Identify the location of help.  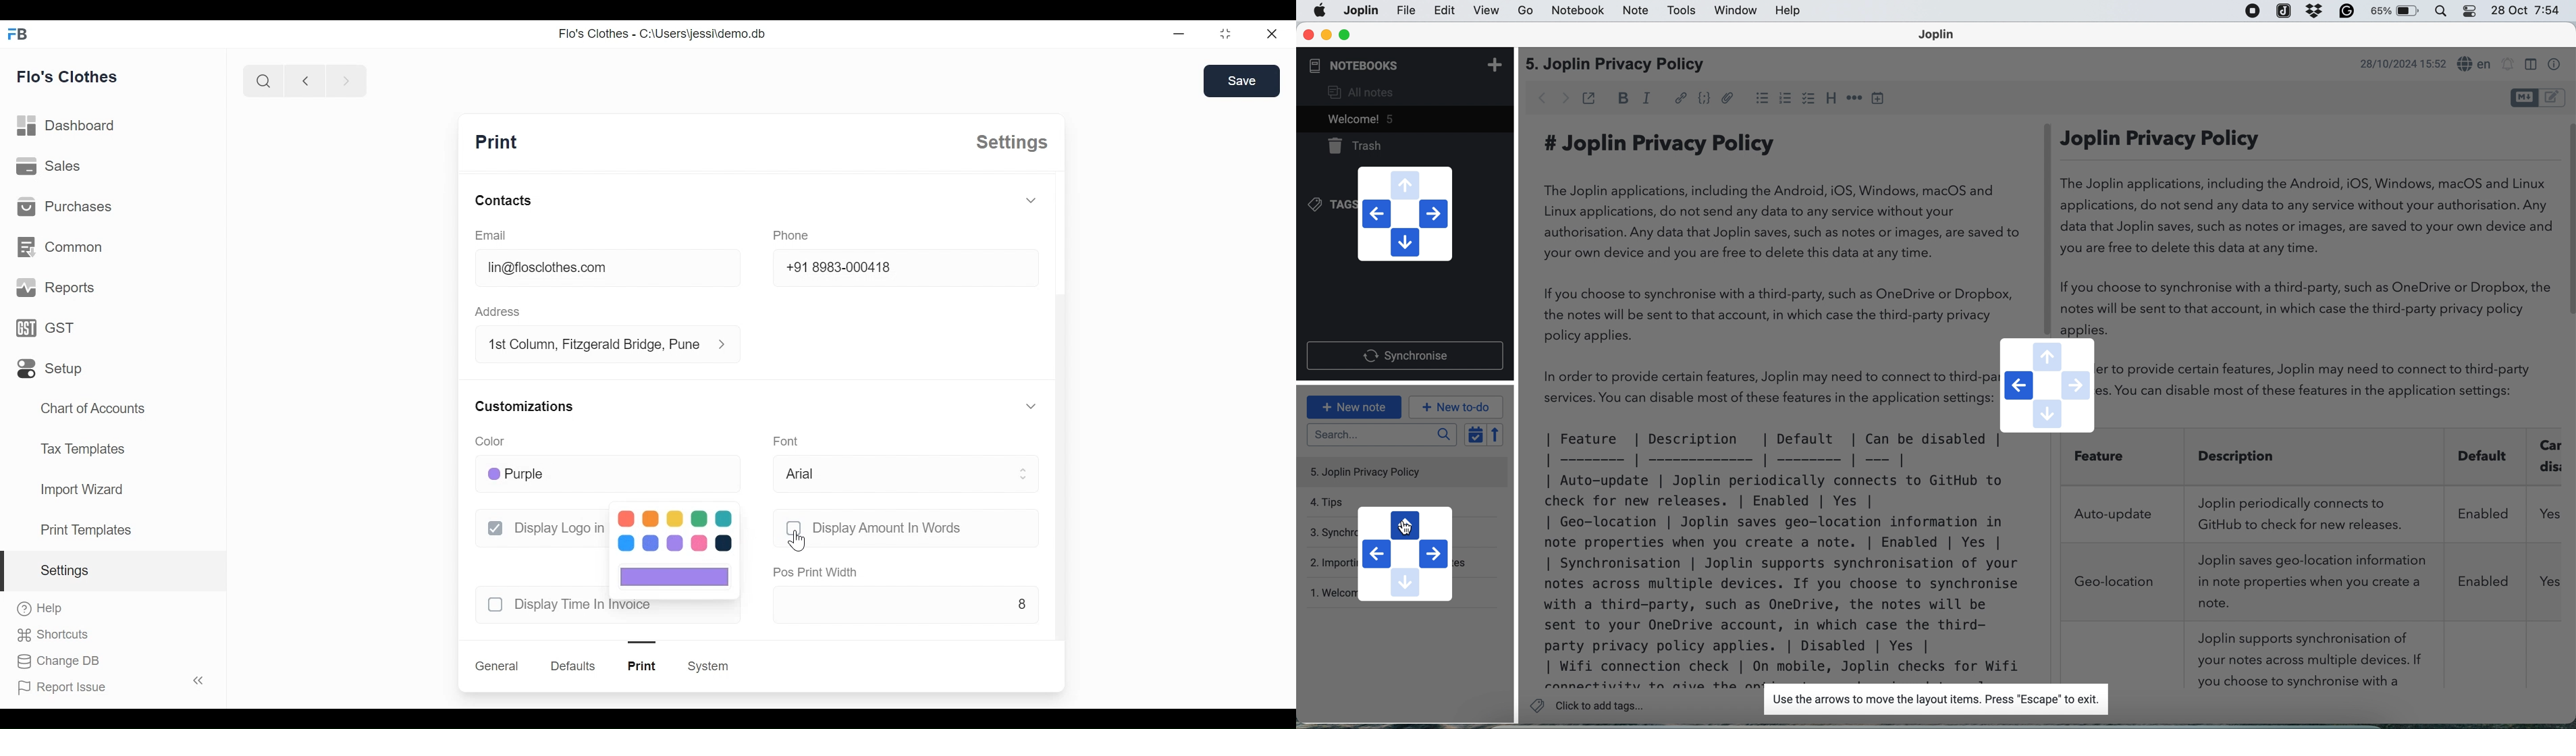
(41, 608).